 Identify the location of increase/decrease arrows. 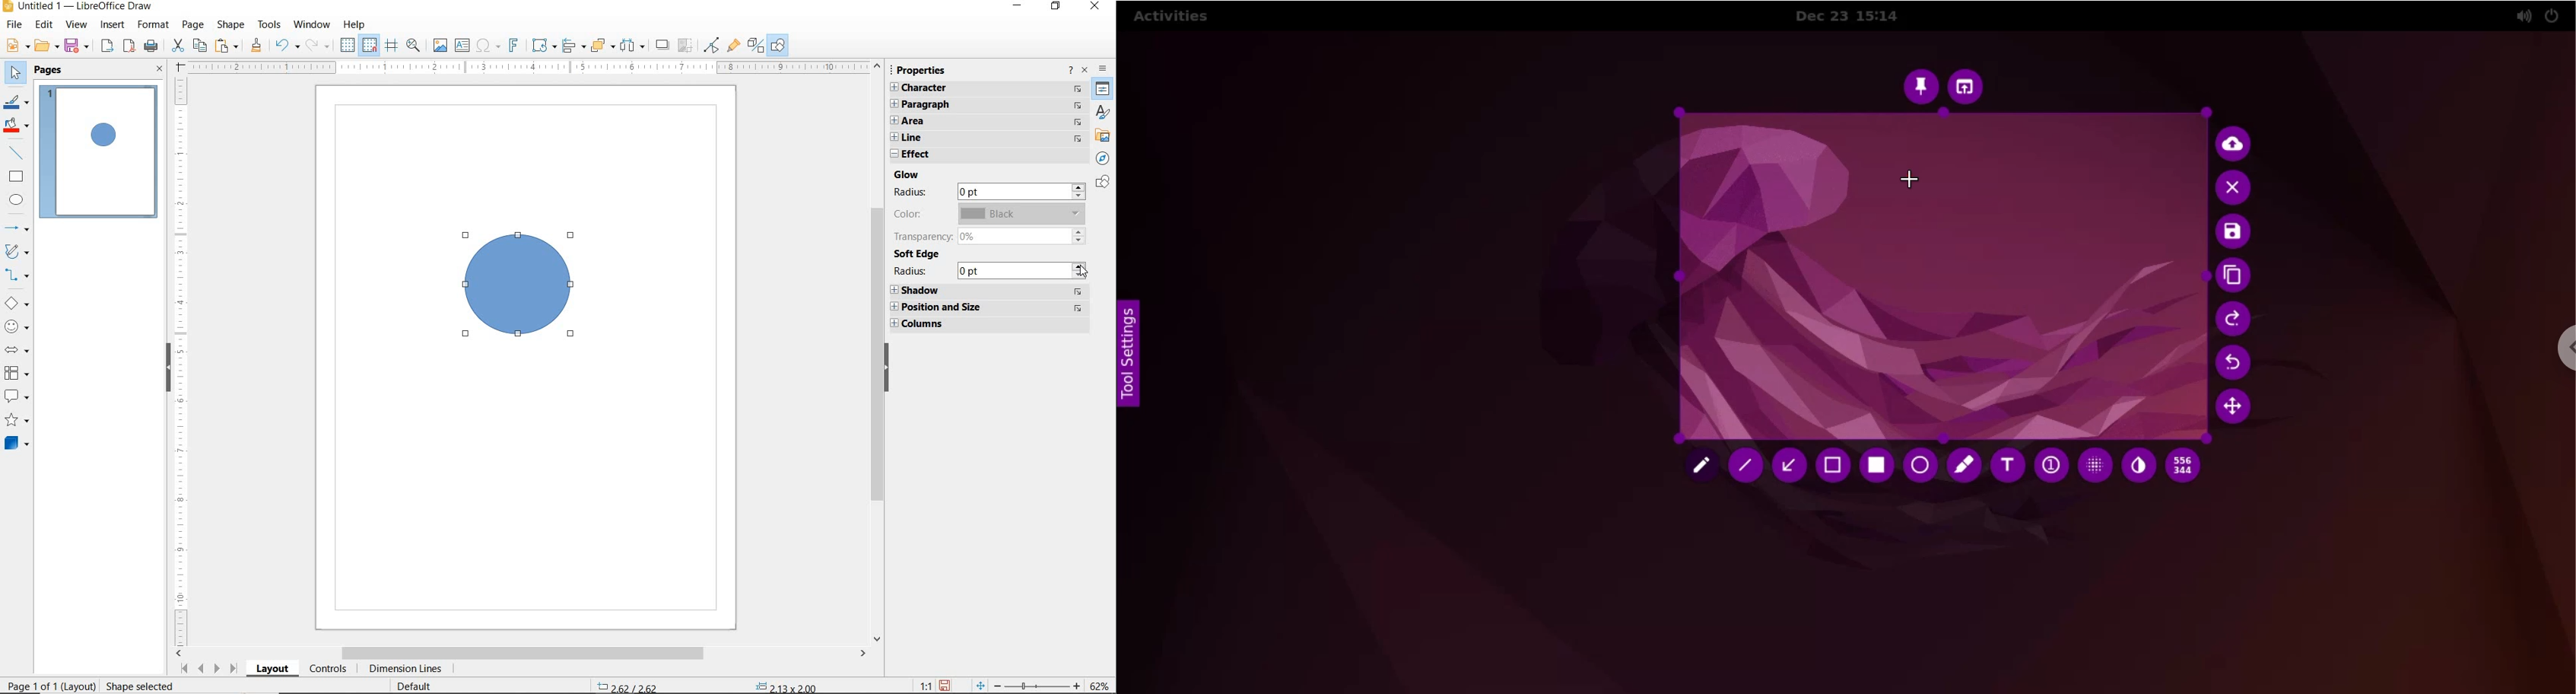
(1080, 233).